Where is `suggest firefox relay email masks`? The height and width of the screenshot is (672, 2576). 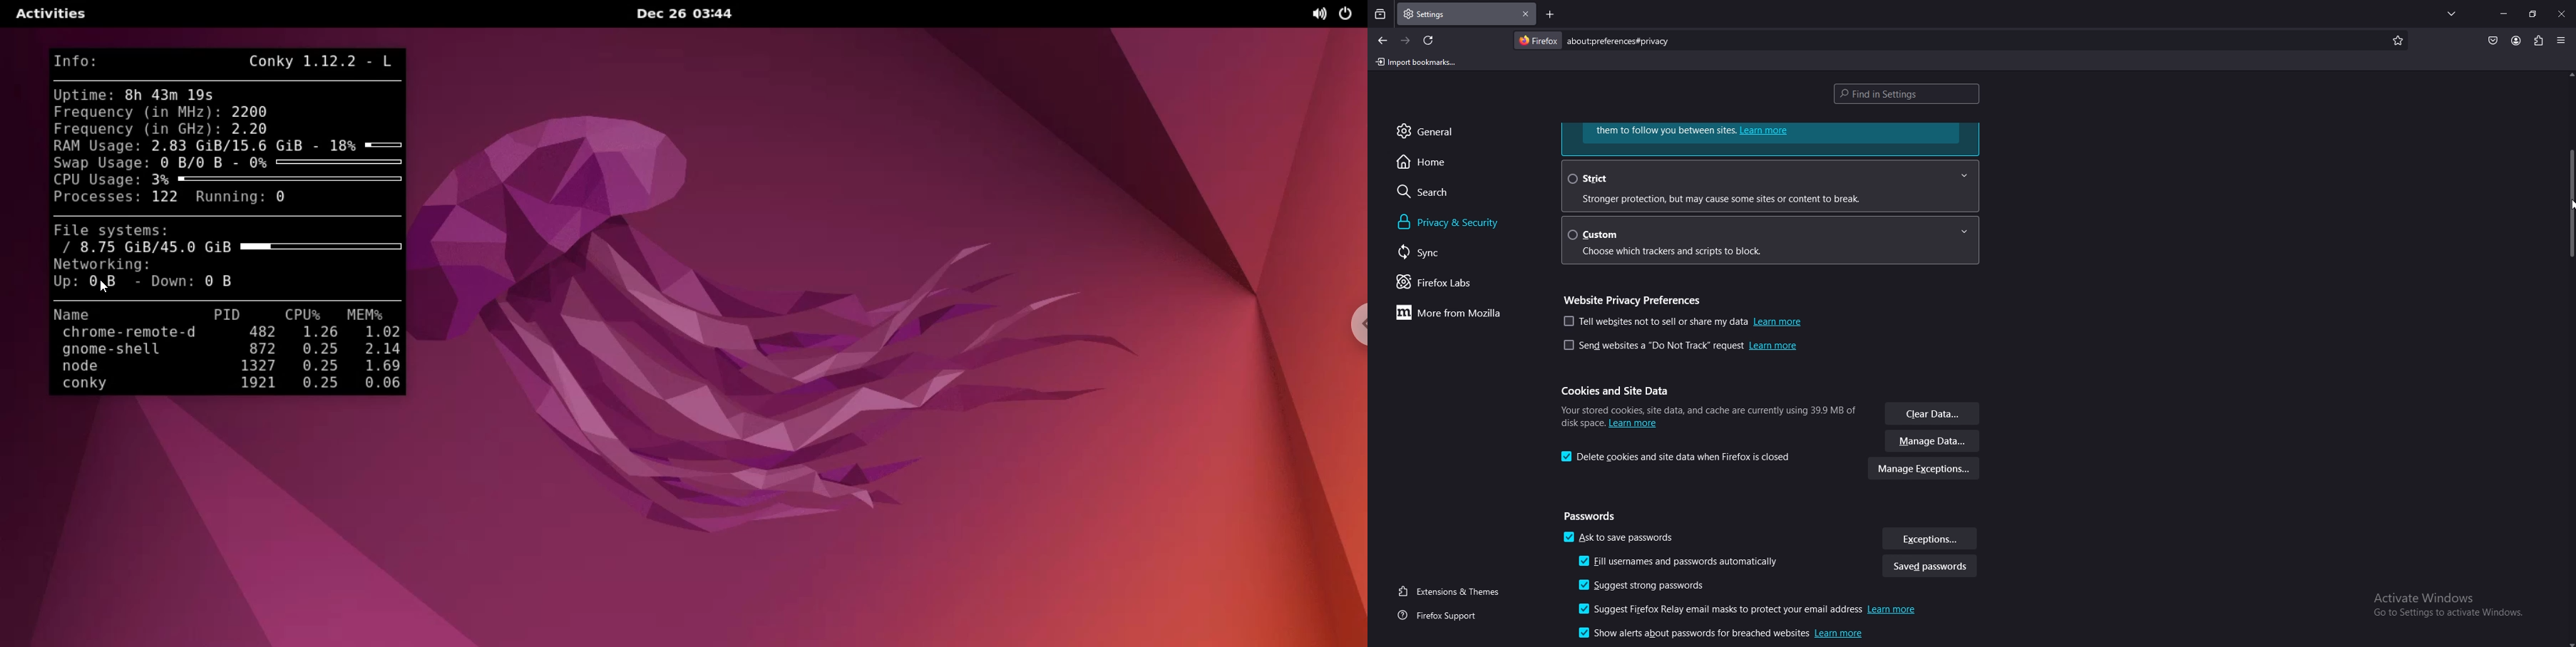
suggest firefox relay email masks is located at coordinates (1752, 610).